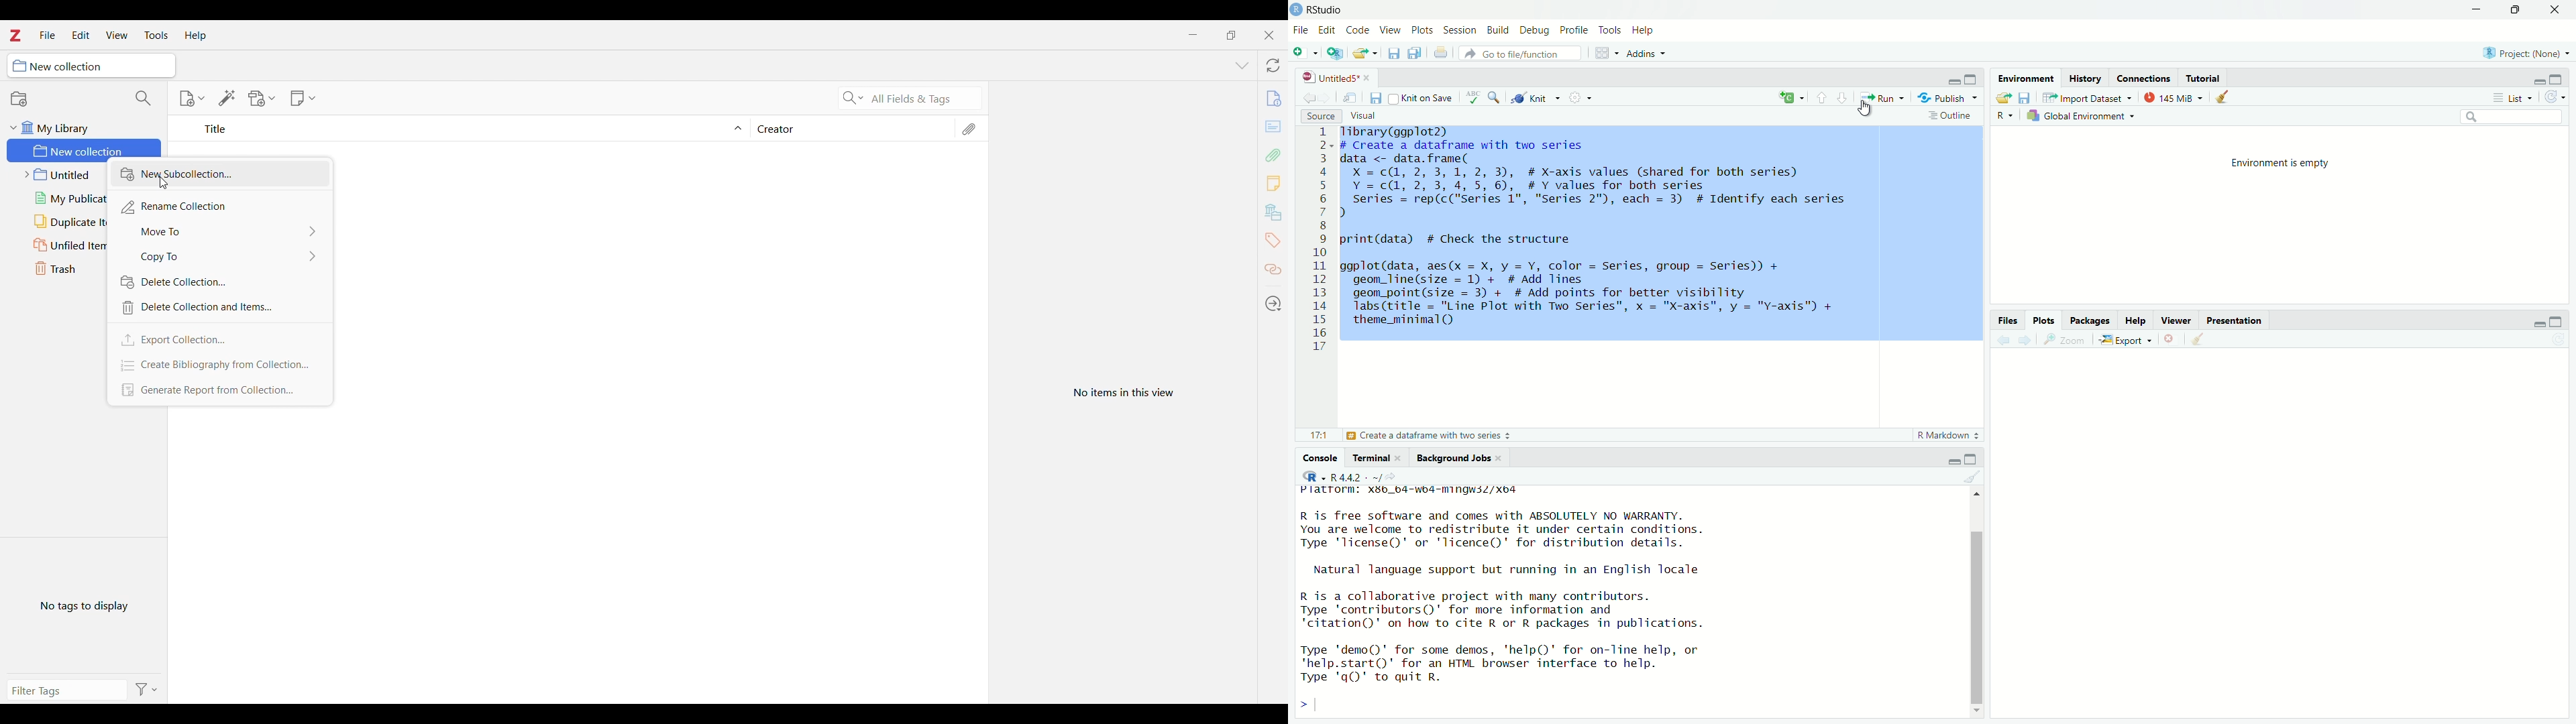  What do you see at coordinates (1335, 53) in the screenshot?
I see `Create a project` at bounding box center [1335, 53].